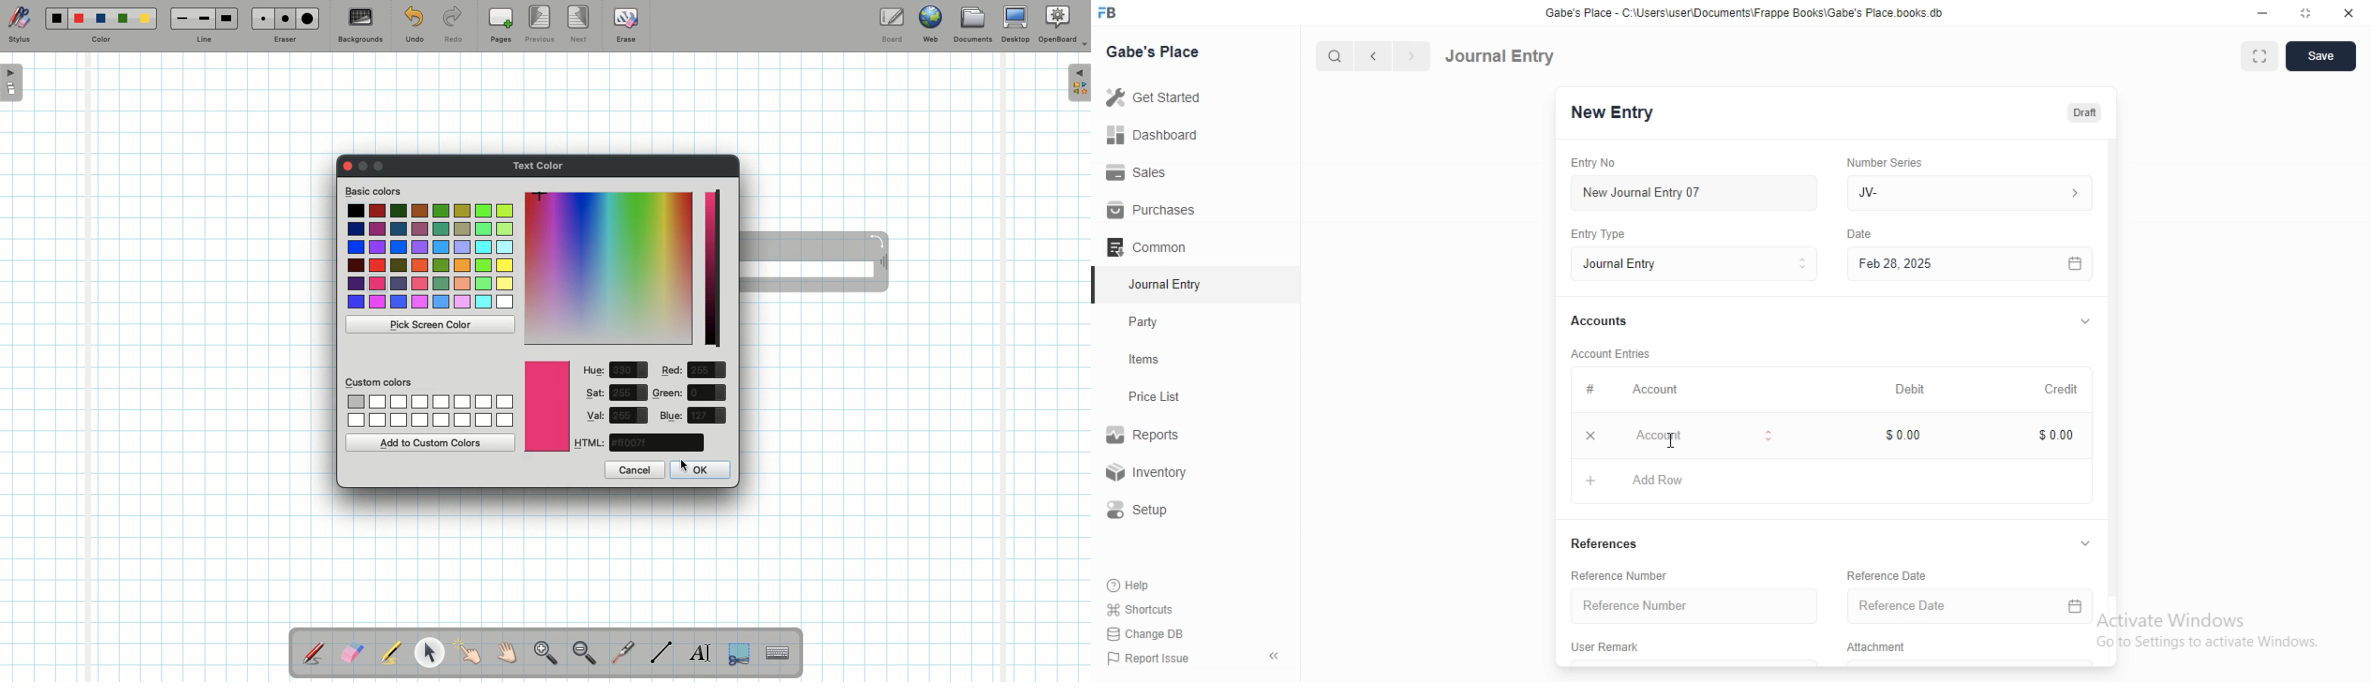  Describe the element at coordinates (1413, 56) in the screenshot. I see `forward` at that location.